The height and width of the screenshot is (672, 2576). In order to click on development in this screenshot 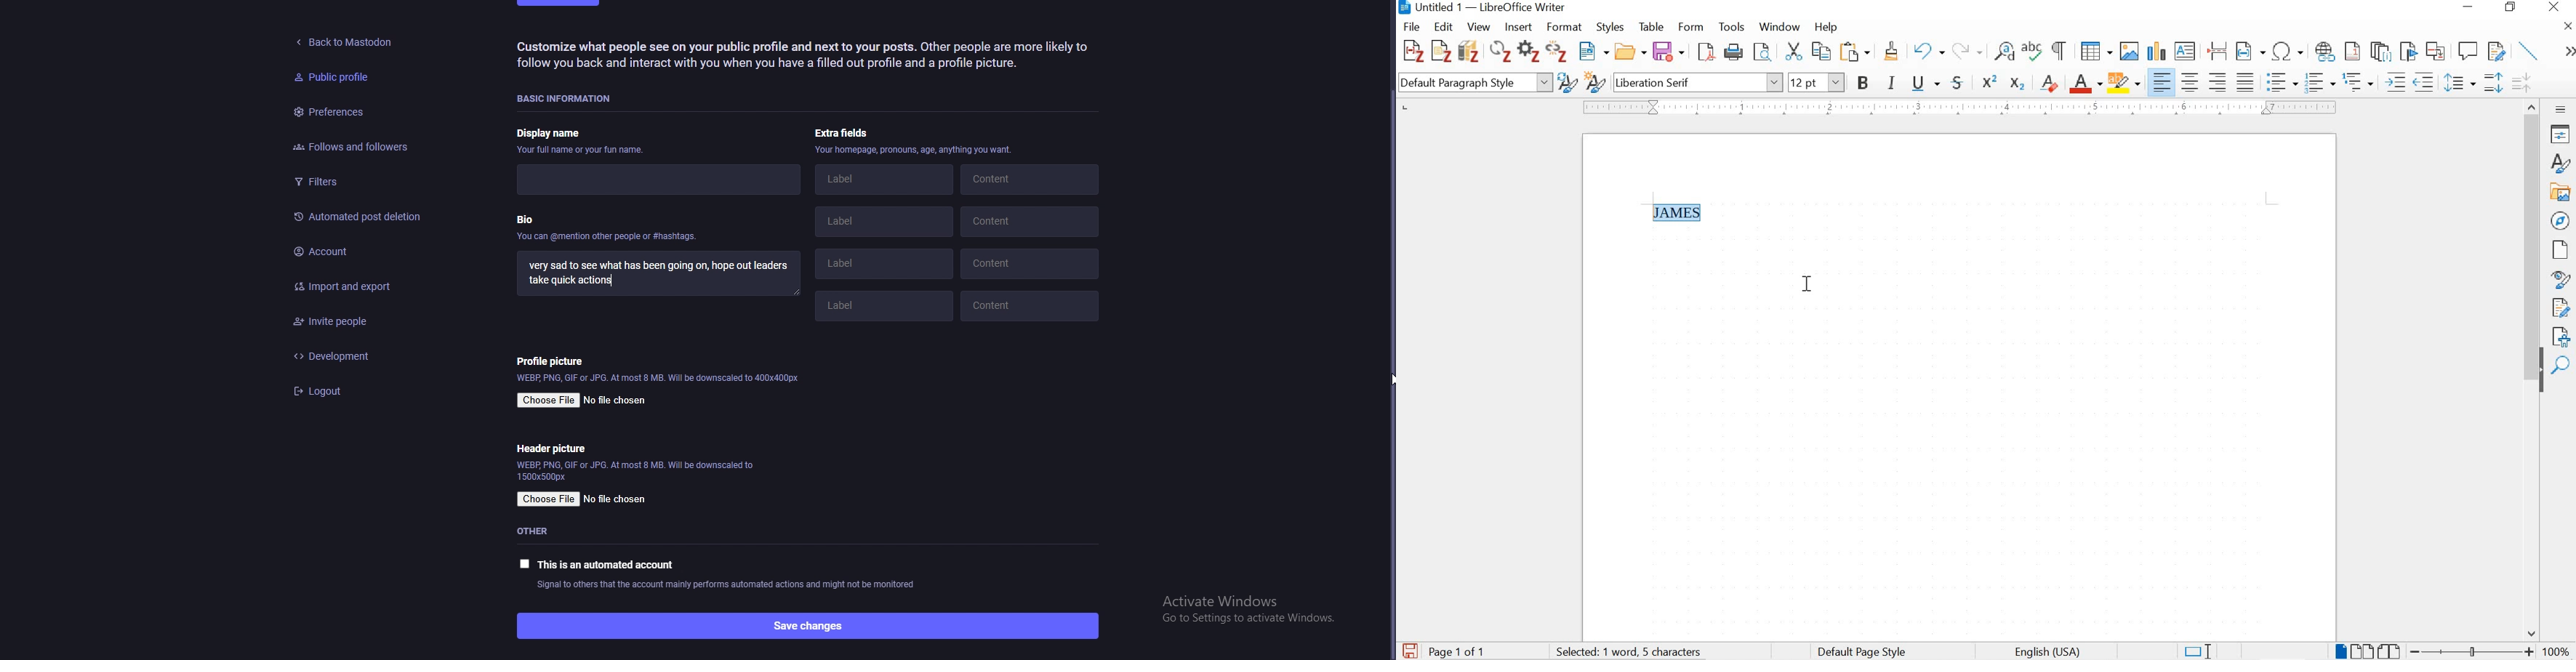, I will do `click(367, 355)`.